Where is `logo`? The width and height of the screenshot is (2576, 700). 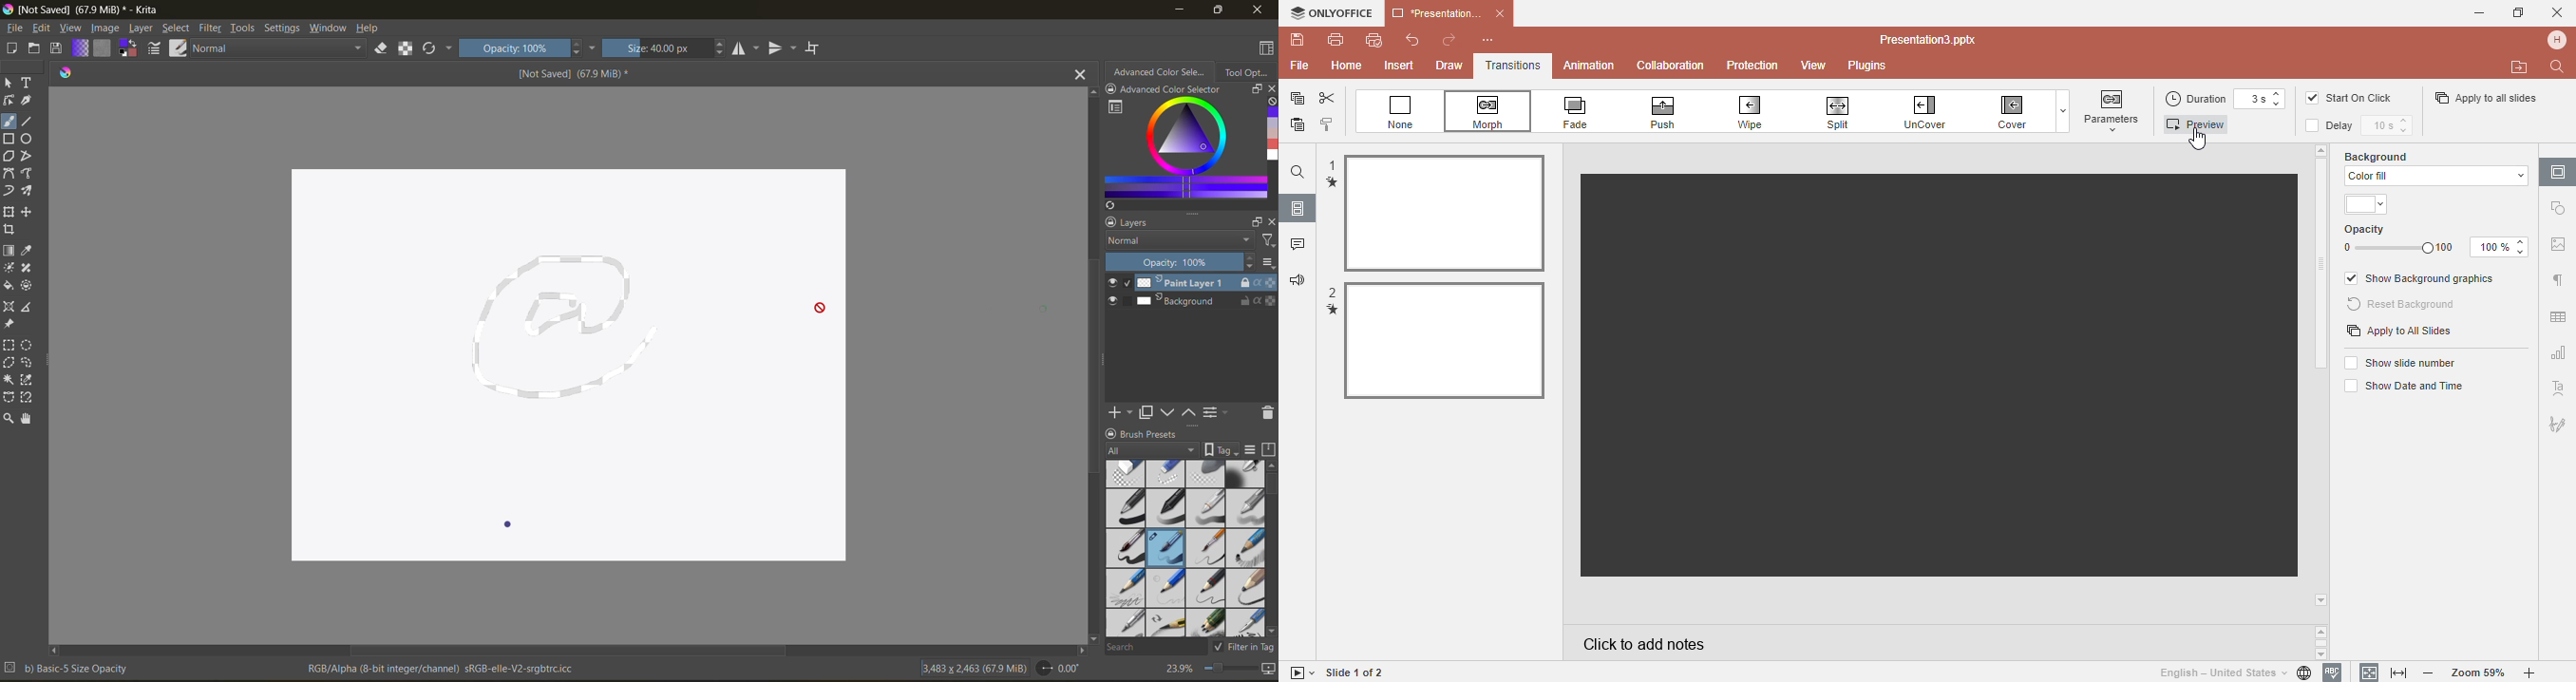 logo is located at coordinates (68, 71).